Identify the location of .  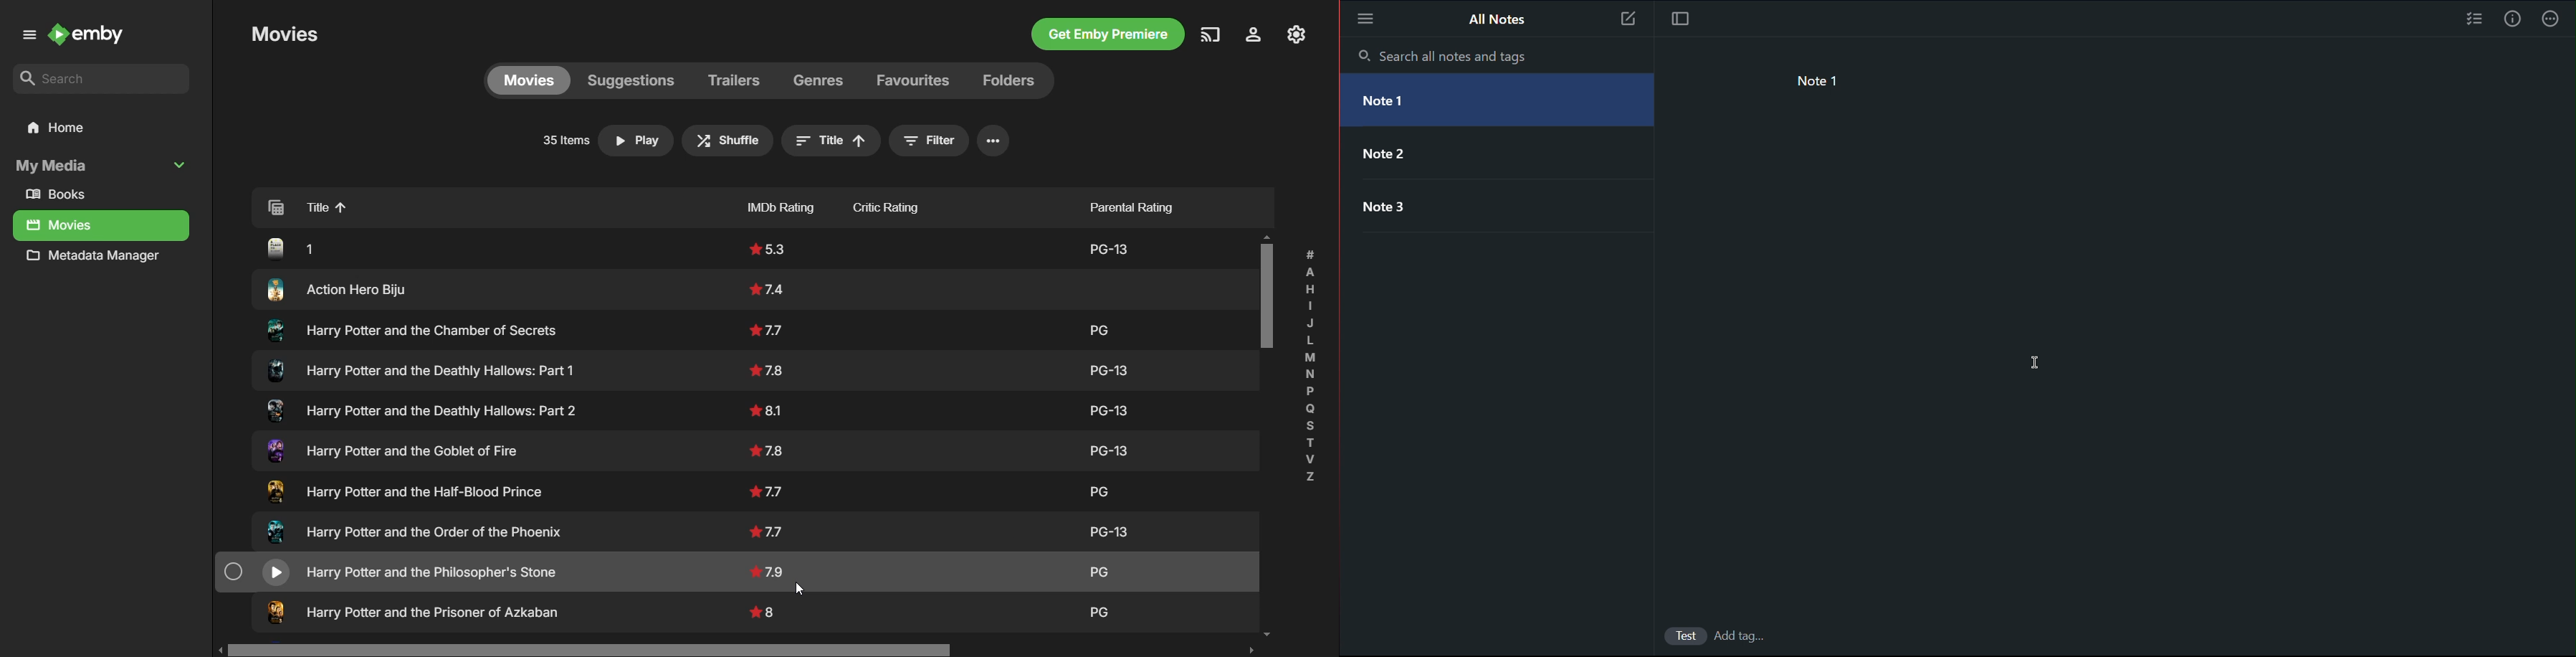
(763, 489).